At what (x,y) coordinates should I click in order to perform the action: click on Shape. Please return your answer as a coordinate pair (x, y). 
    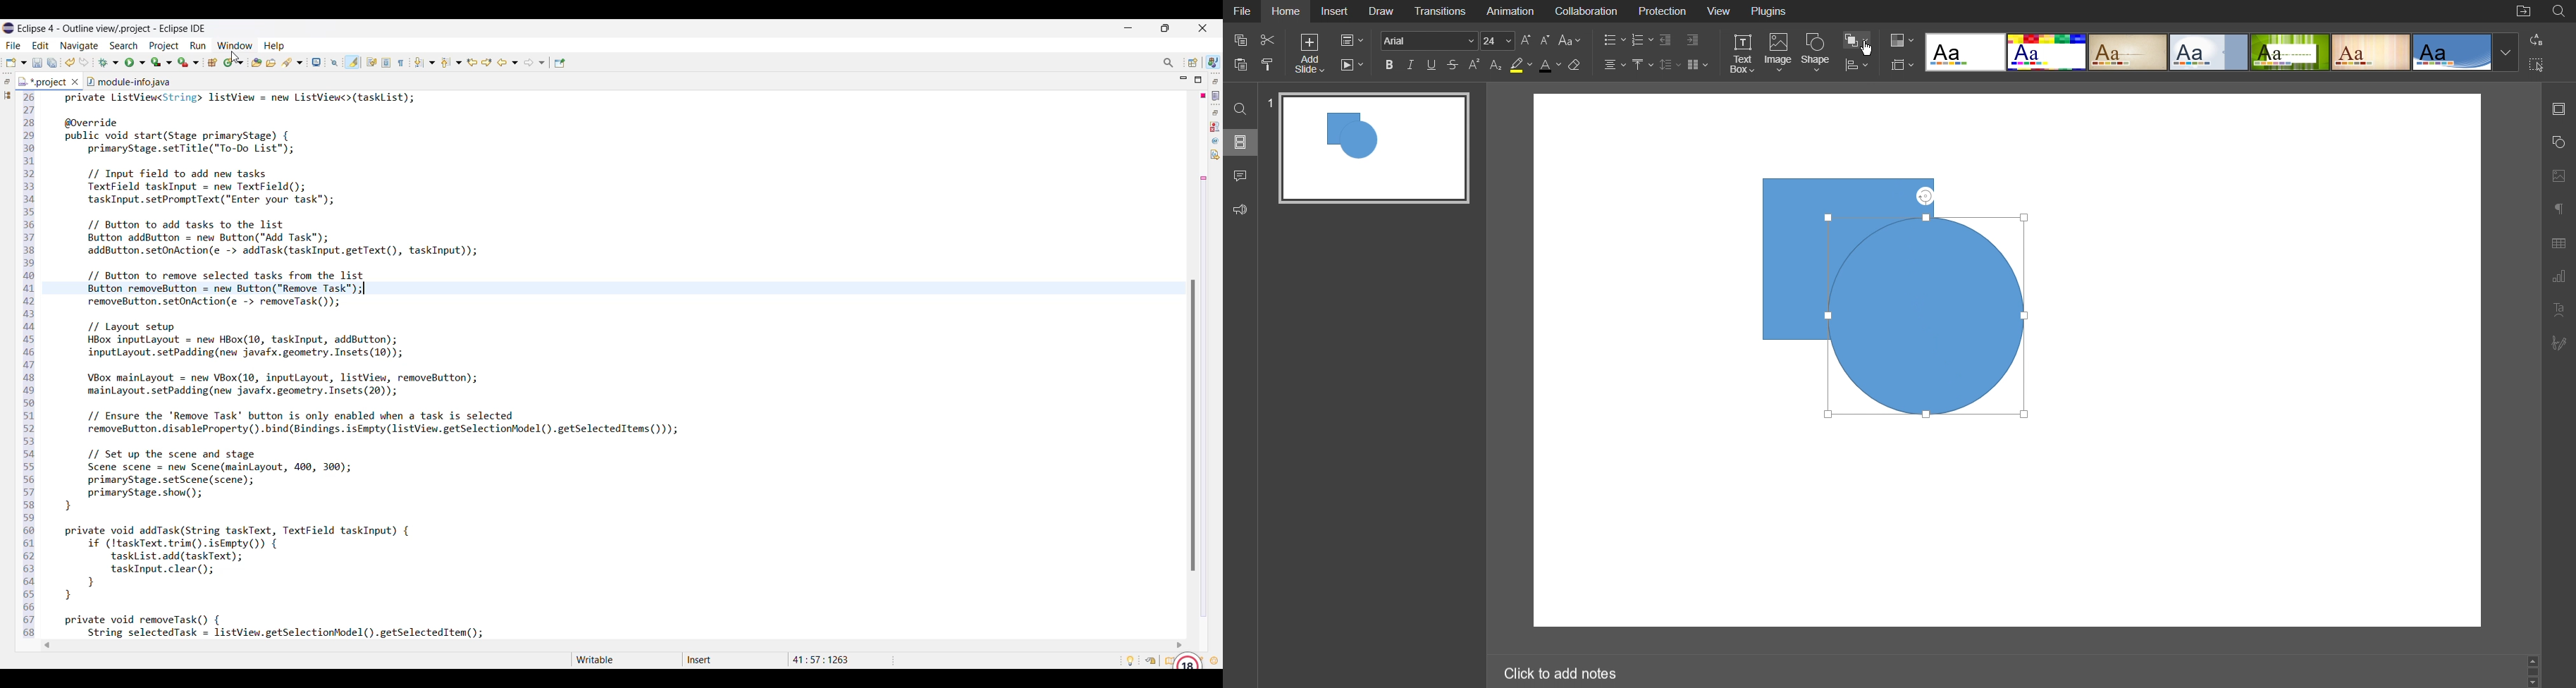
    Looking at the image, I should click on (1818, 54).